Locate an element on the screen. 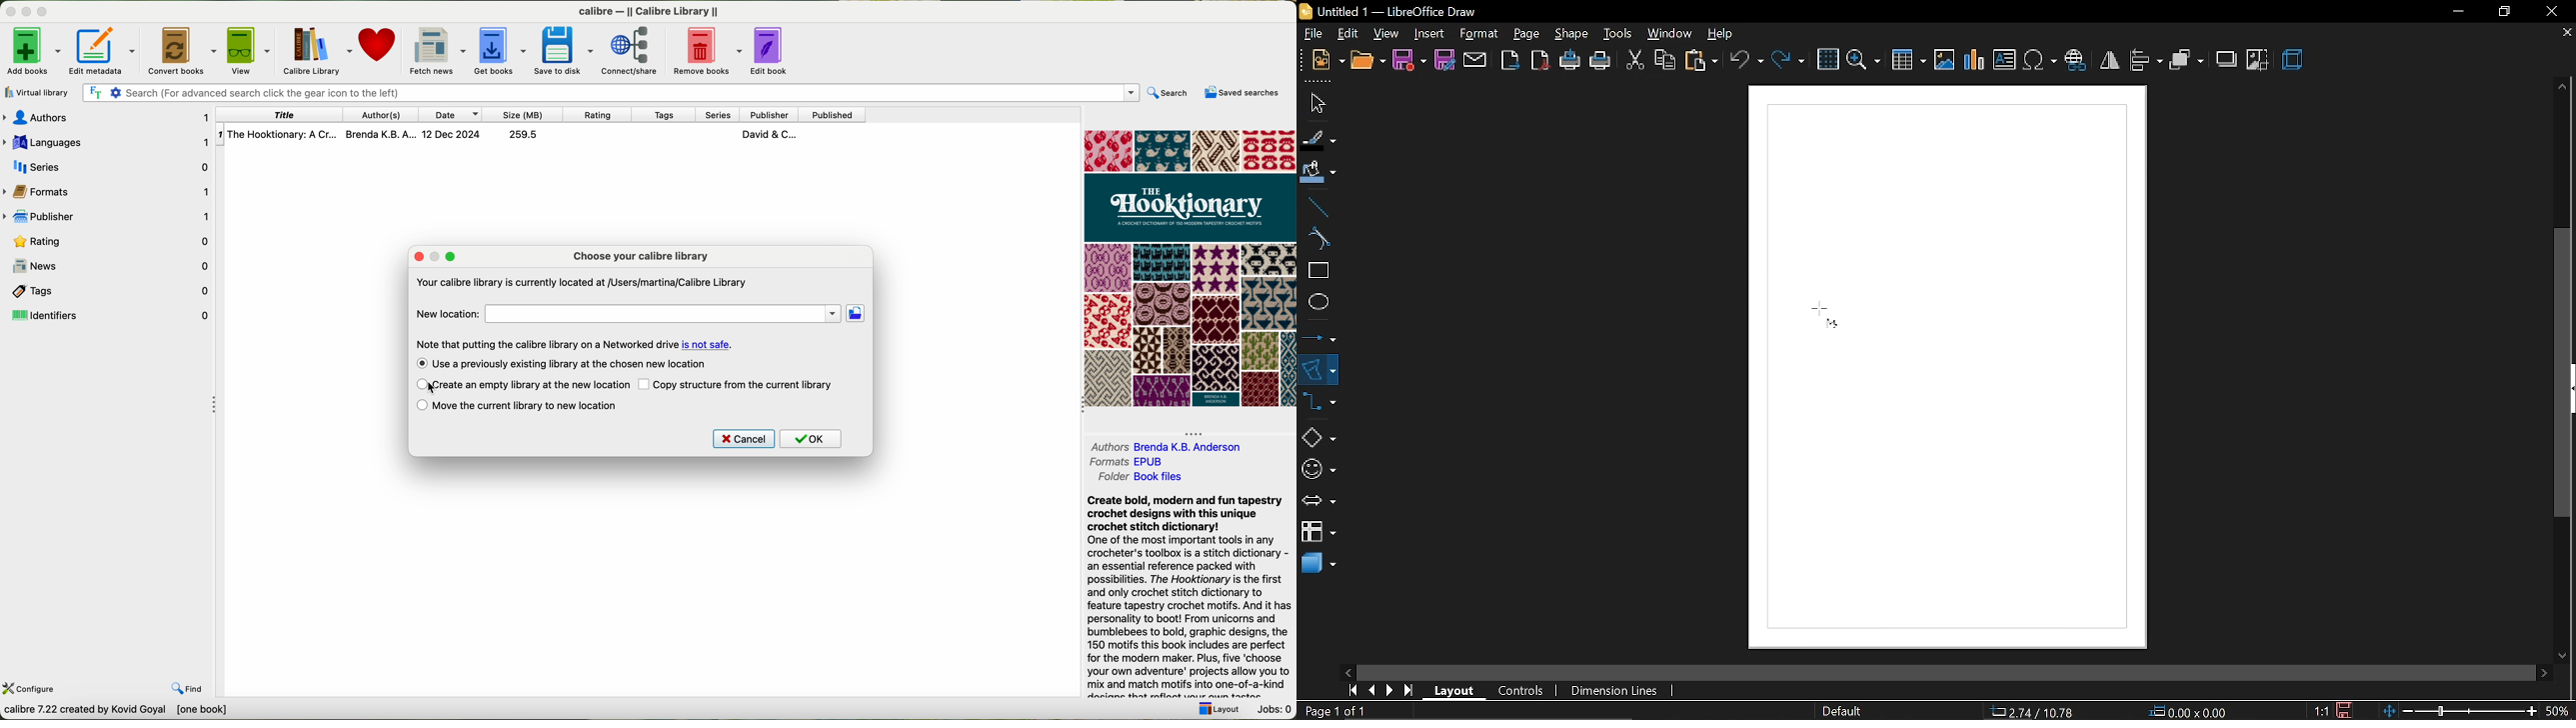 The height and width of the screenshot is (728, 2576). edit metadata is located at coordinates (103, 51).